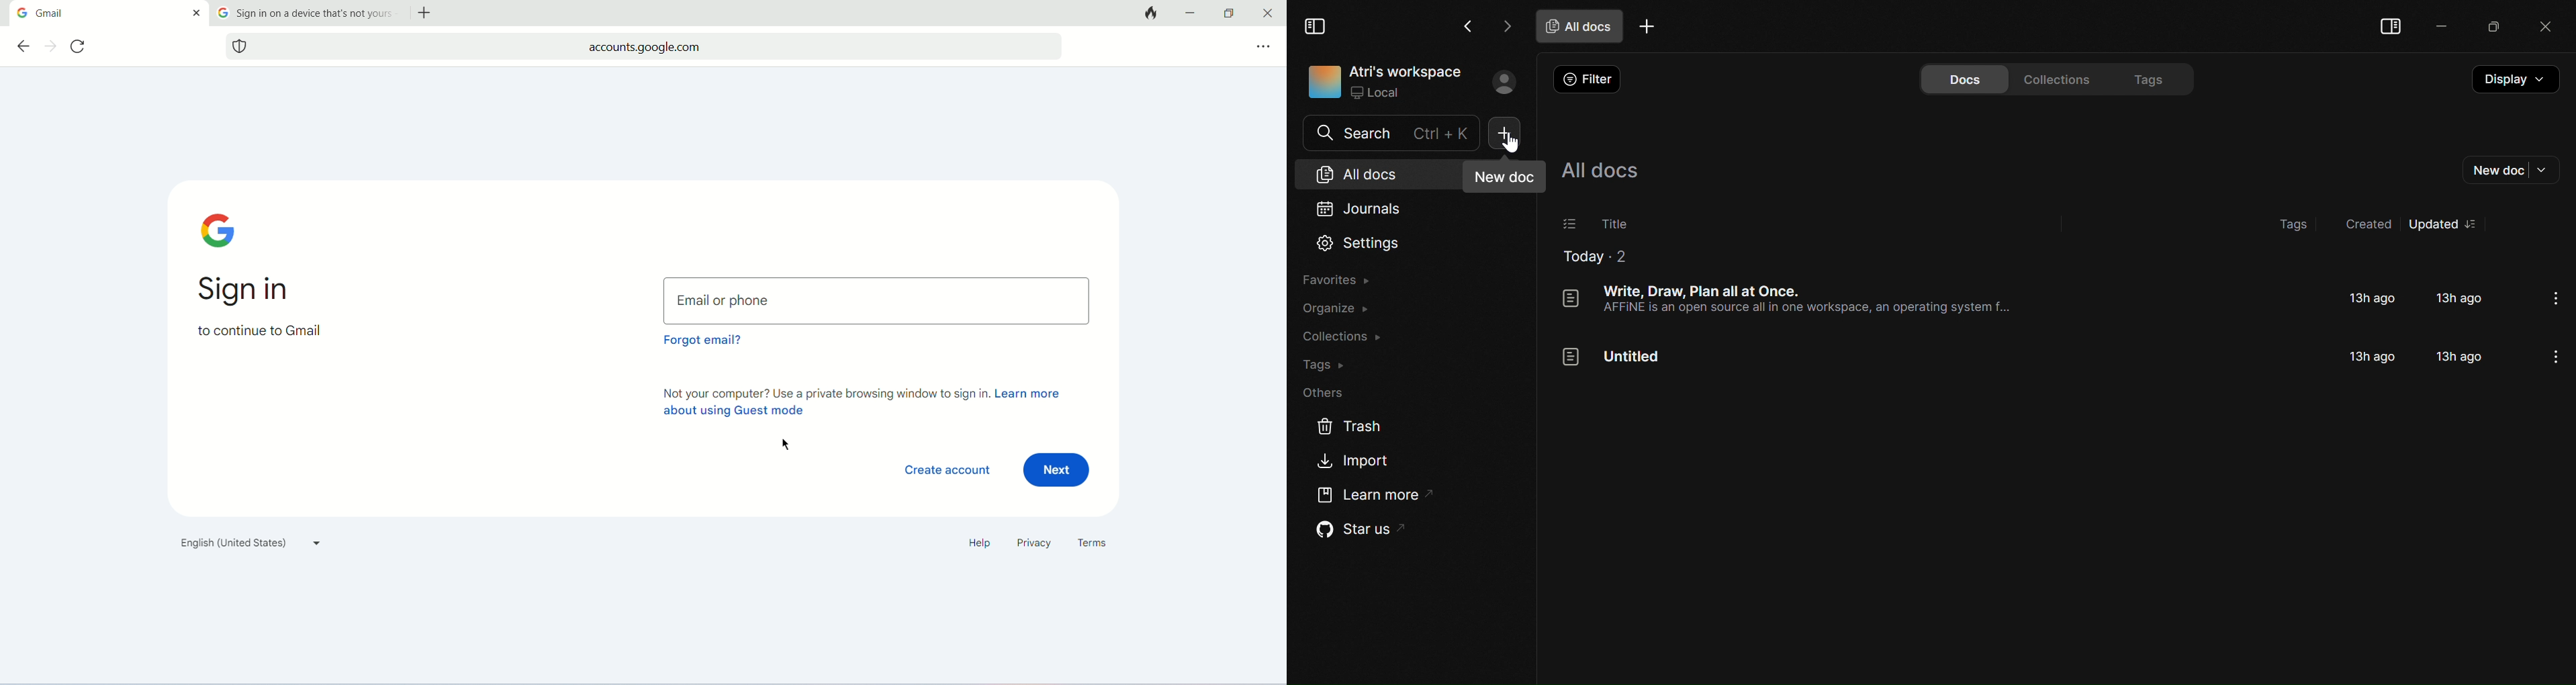 This screenshot has width=2576, height=700. What do you see at coordinates (1059, 471) in the screenshot?
I see `next` at bounding box center [1059, 471].